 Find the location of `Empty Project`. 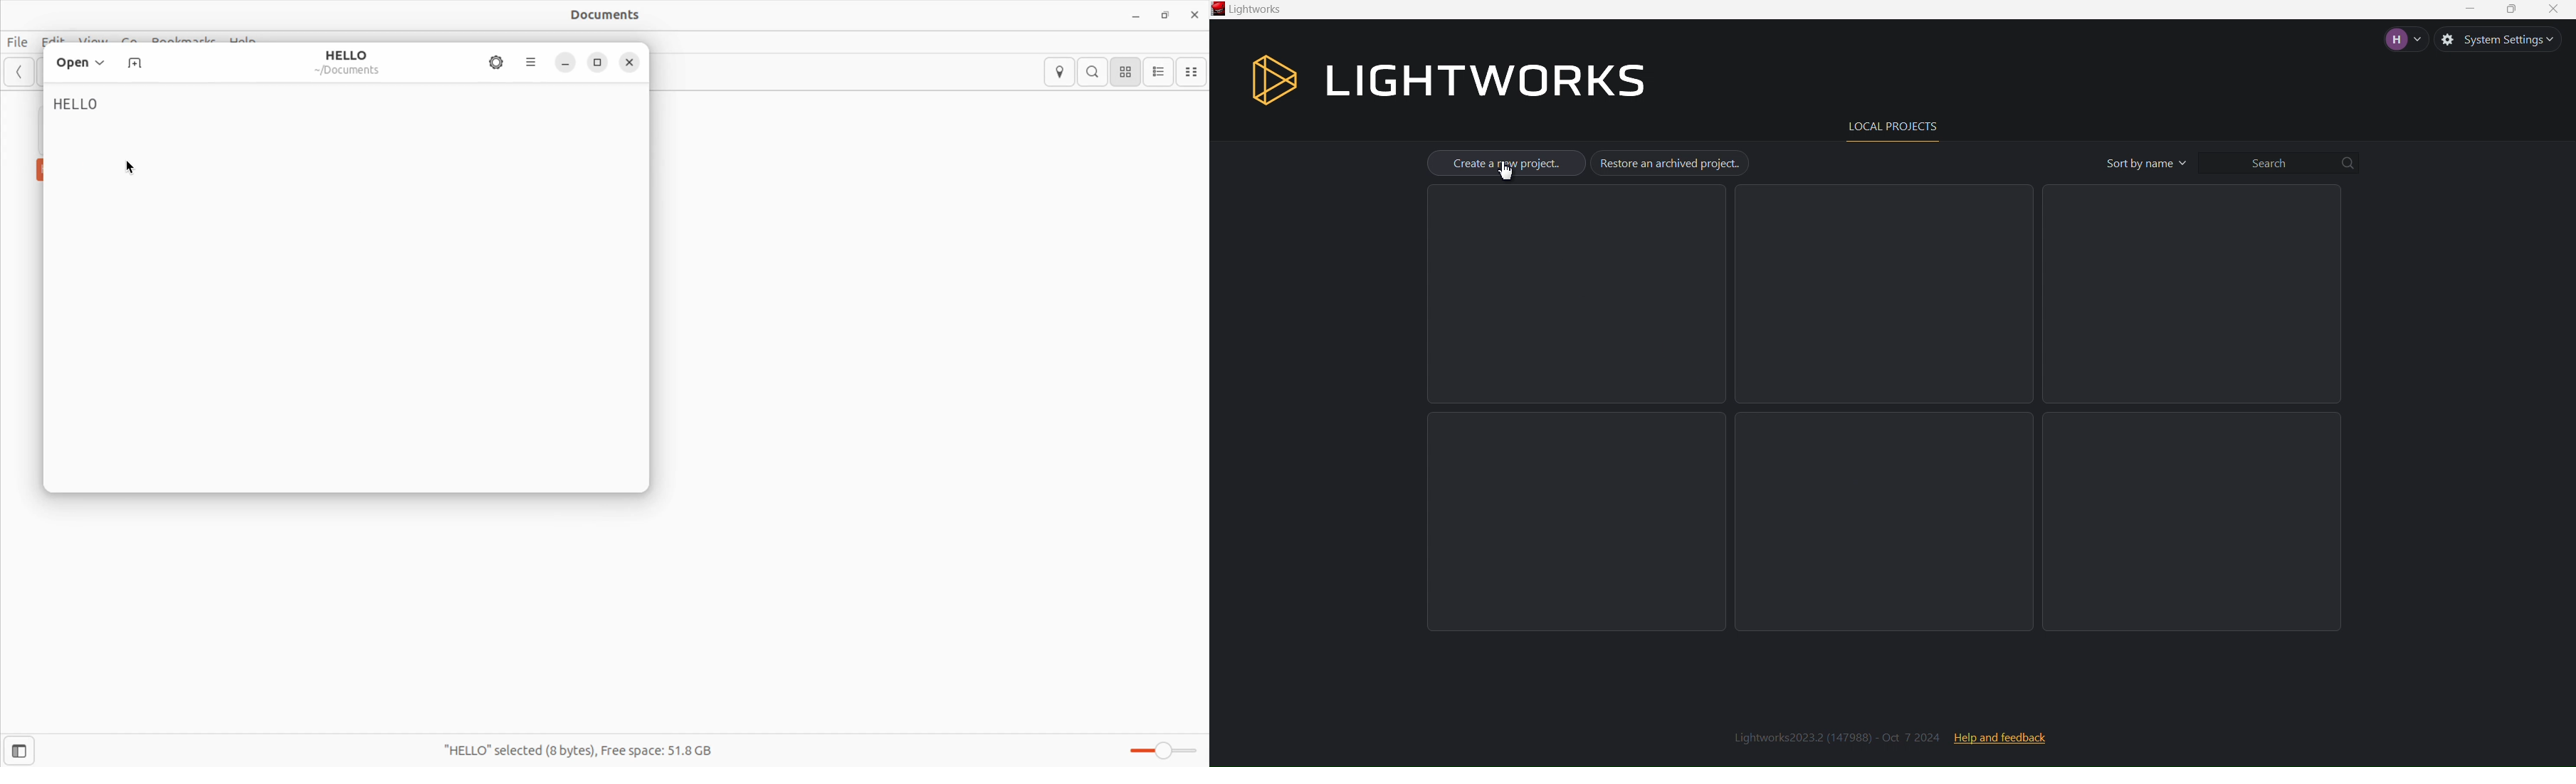

Empty Project is located at coordinates (2197, 523).